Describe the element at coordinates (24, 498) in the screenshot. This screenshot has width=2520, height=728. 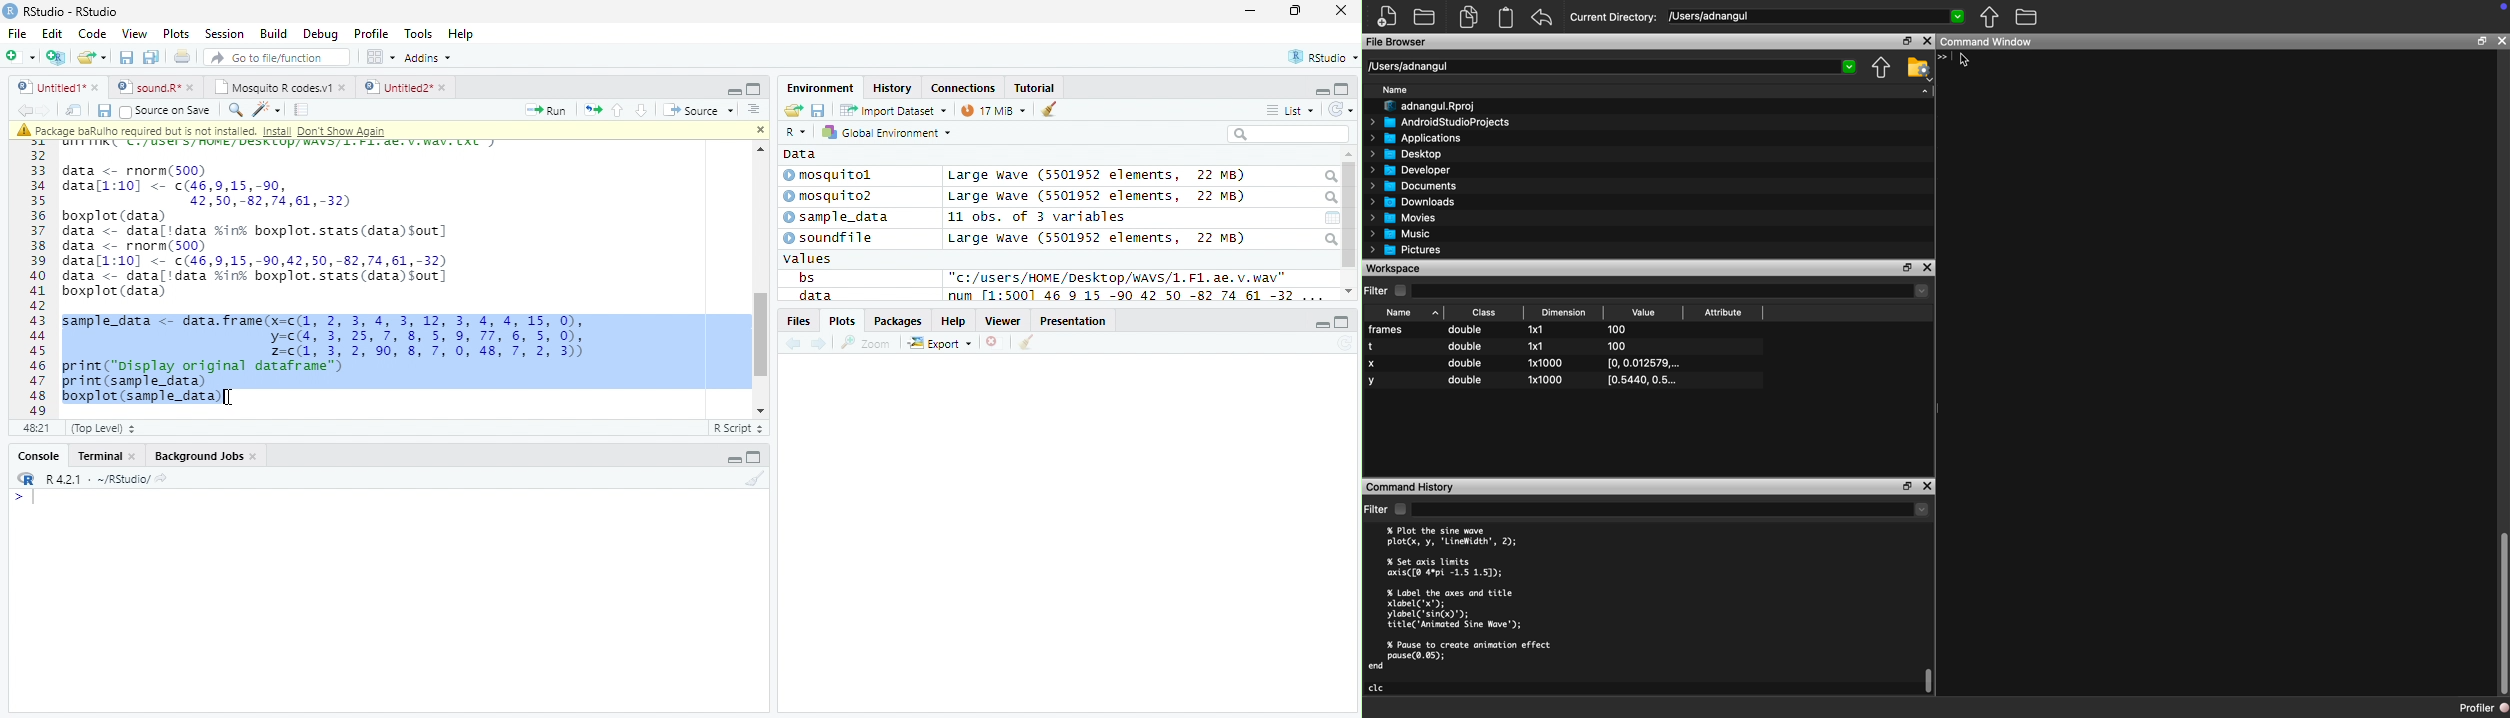
I see `typing cursor` at that location.